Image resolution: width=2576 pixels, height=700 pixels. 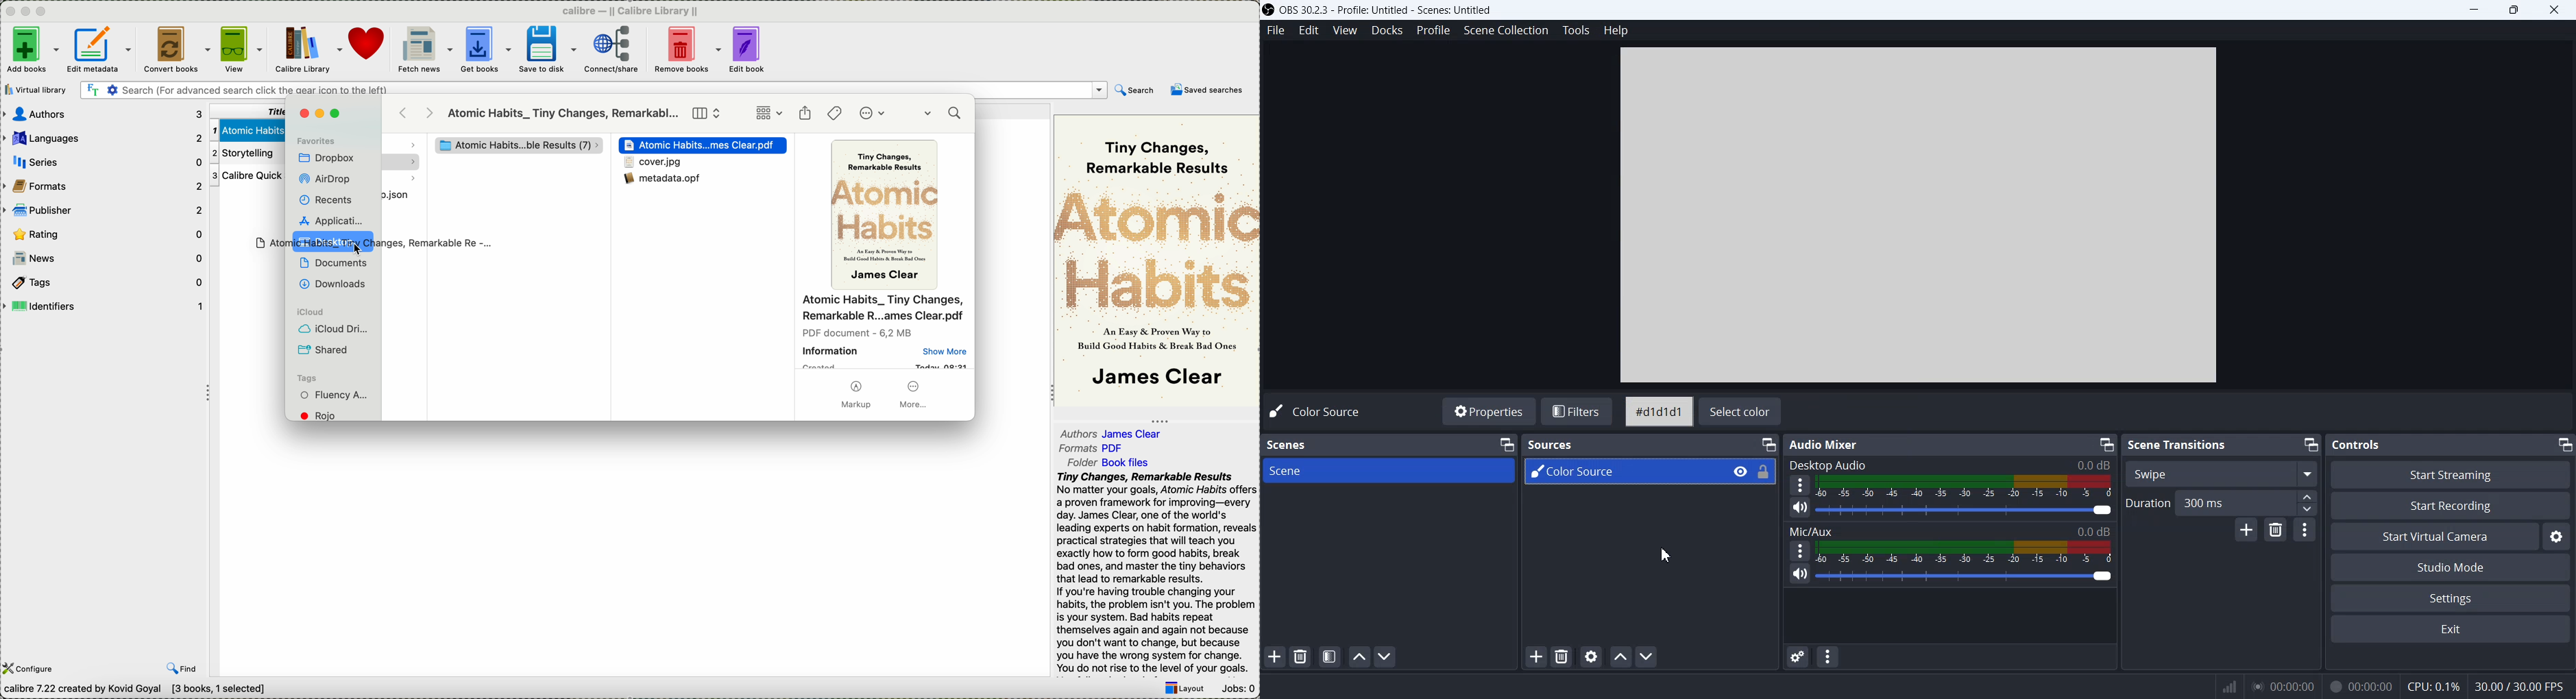 I want to click on Code Source, so click(x=1318, y=410).